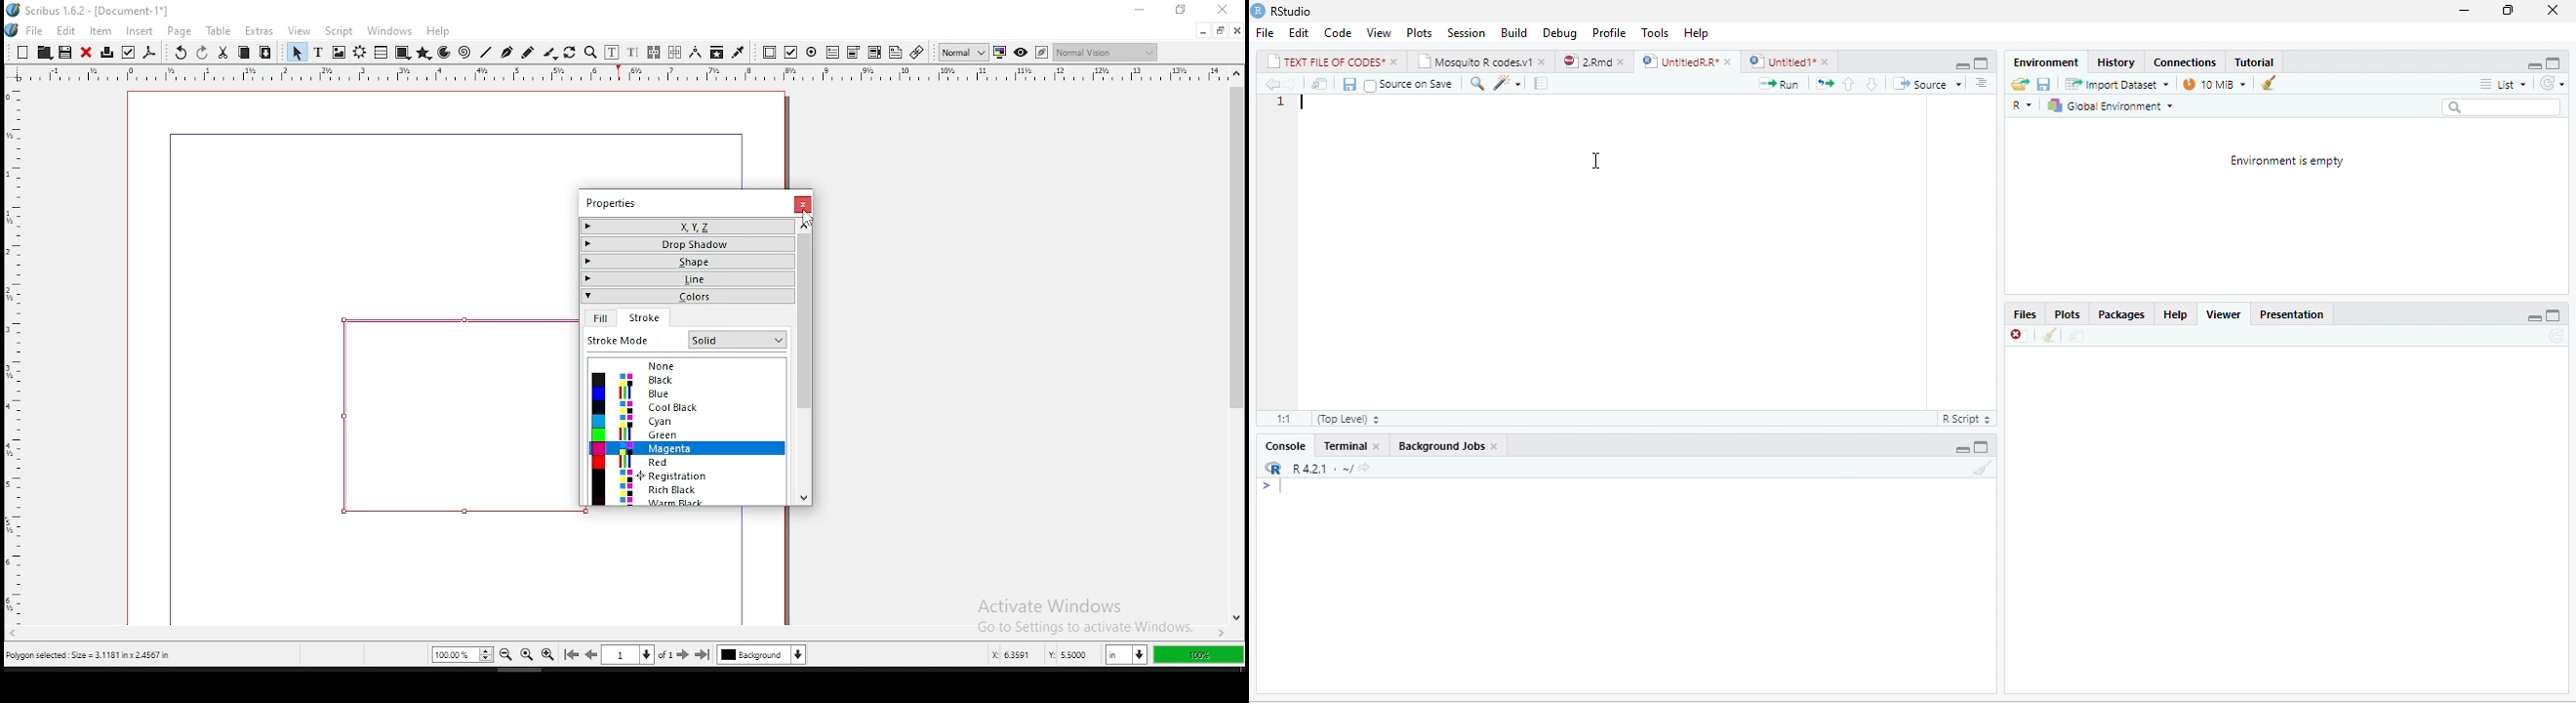 This screenshot has width=2576, height=728. Describe the element at coordinates (962, 52) in the screenshot. I see `toggle image preview quality` at that location.